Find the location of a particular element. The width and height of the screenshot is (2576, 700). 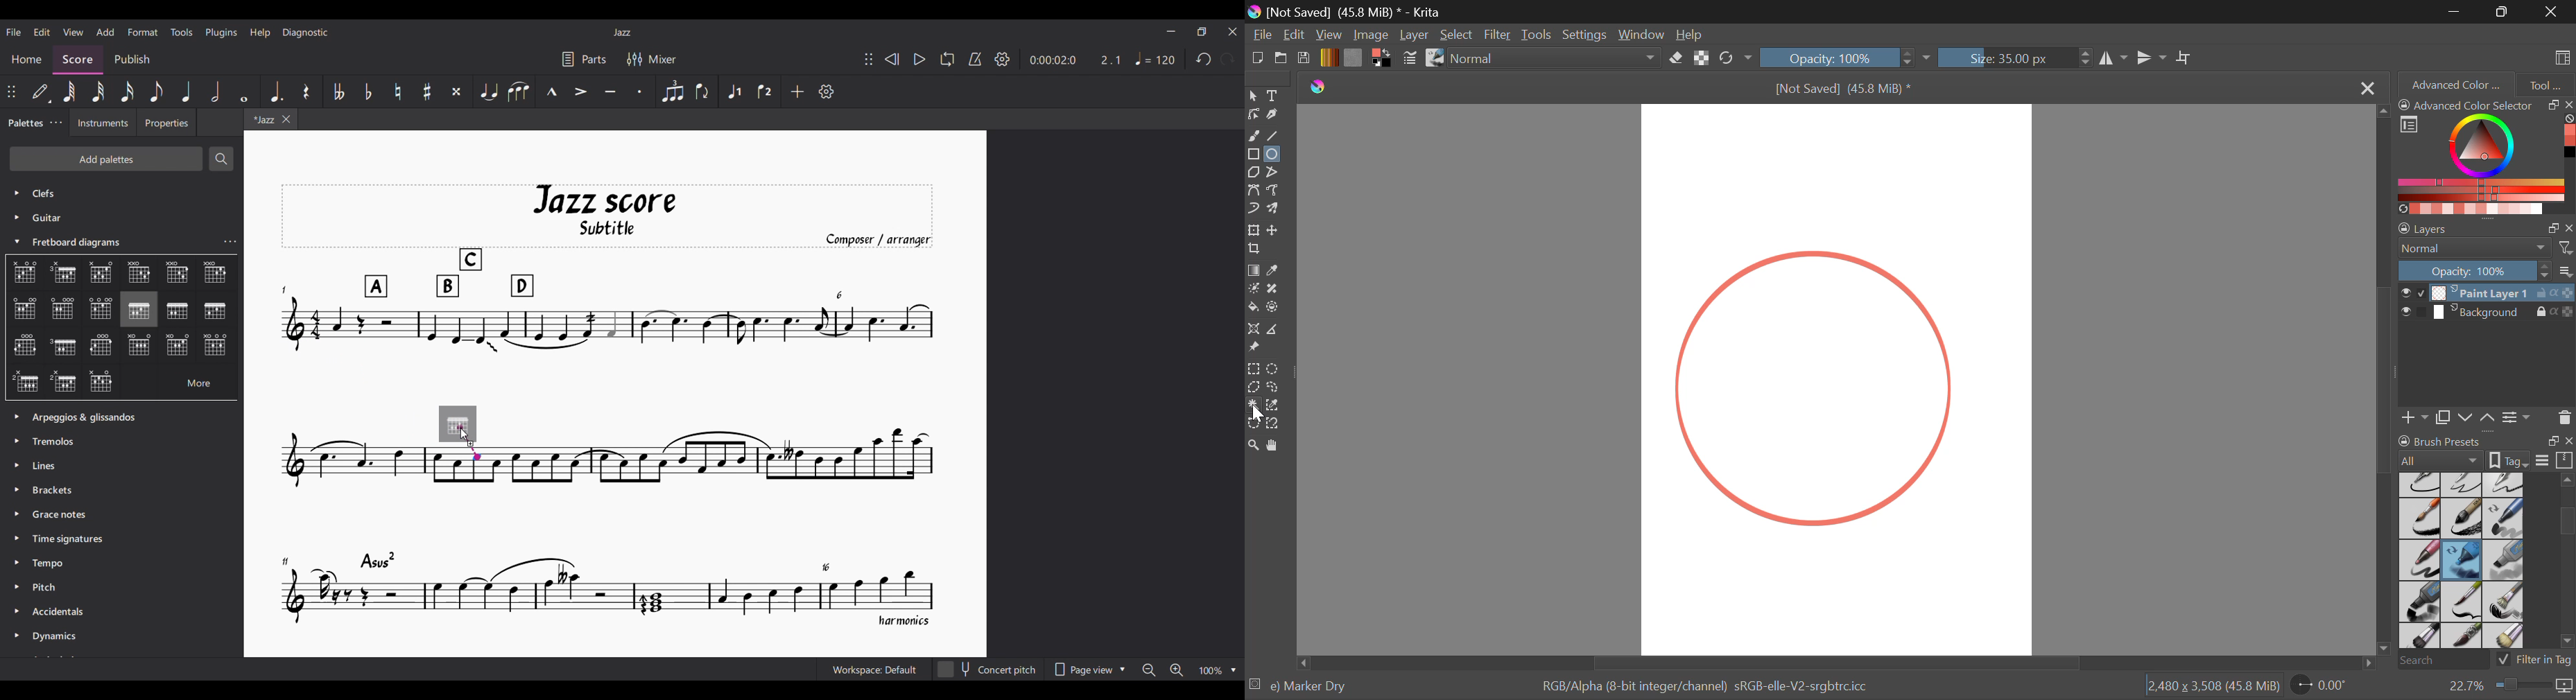

Tempo is located at coordinates (1156, 58).